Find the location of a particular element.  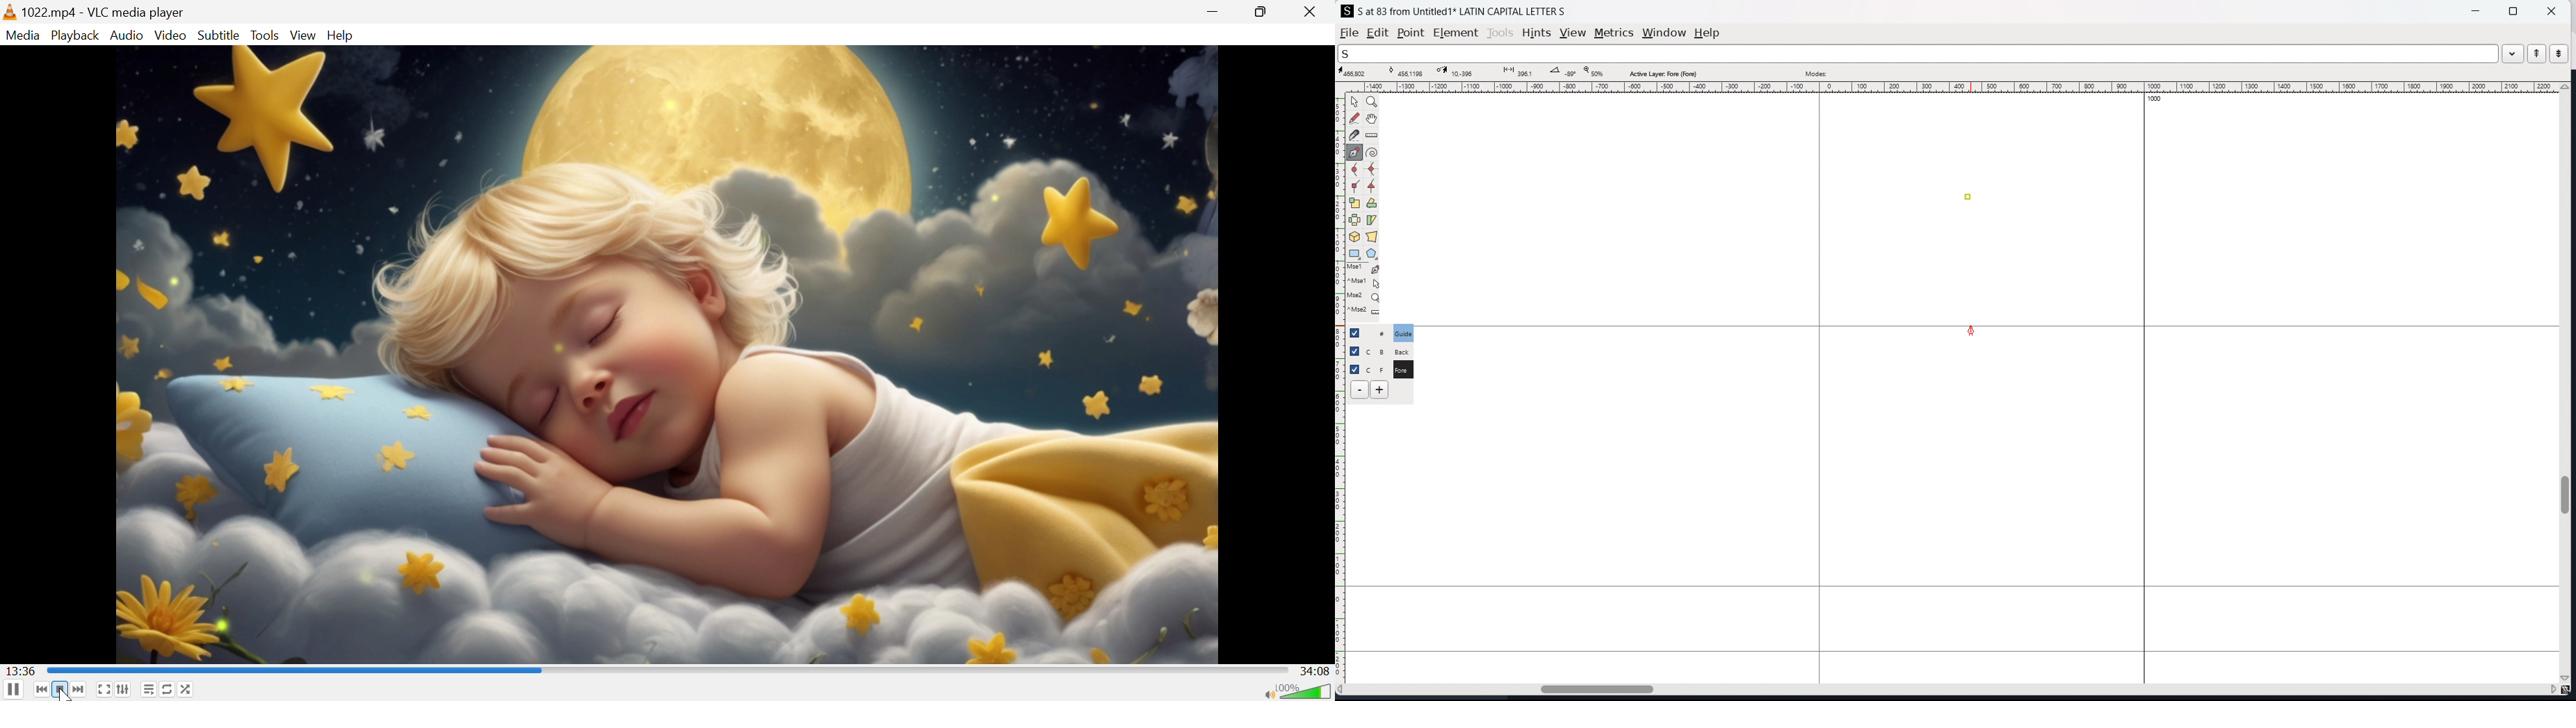

maximize is located at coordinates (2514, 10).